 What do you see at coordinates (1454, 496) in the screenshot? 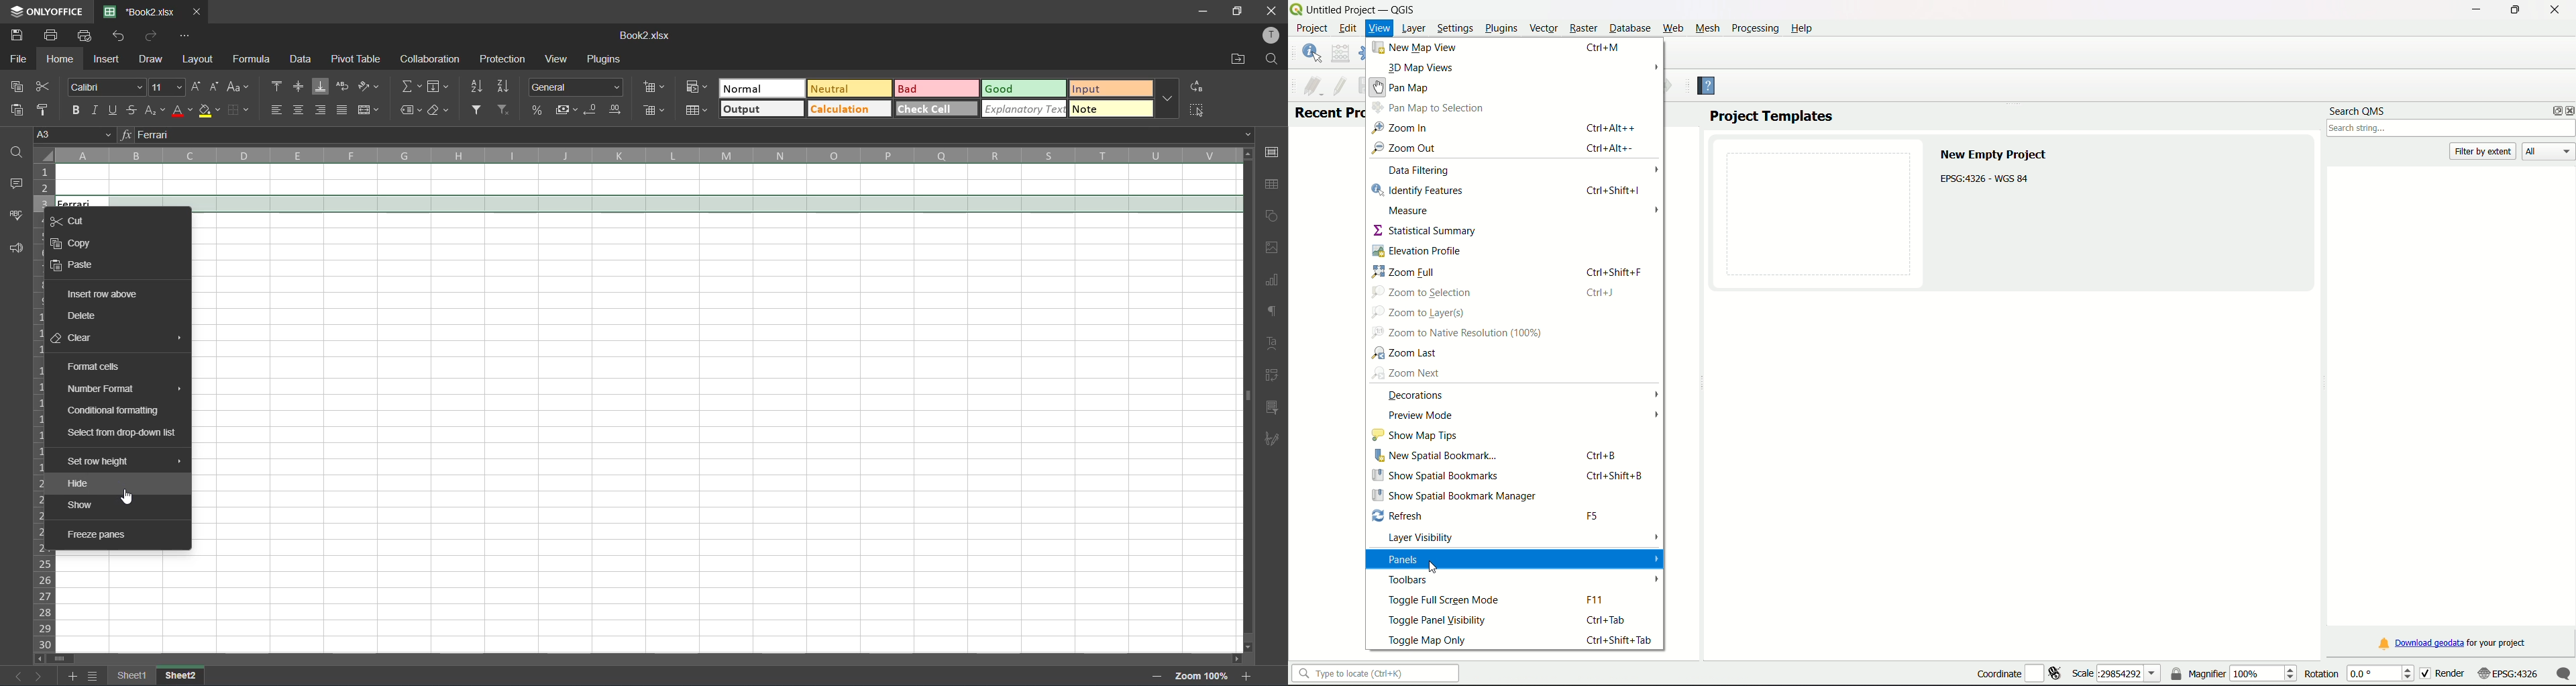
I see `Show spatial bookmark manager` at bounding box center [1454, 496].